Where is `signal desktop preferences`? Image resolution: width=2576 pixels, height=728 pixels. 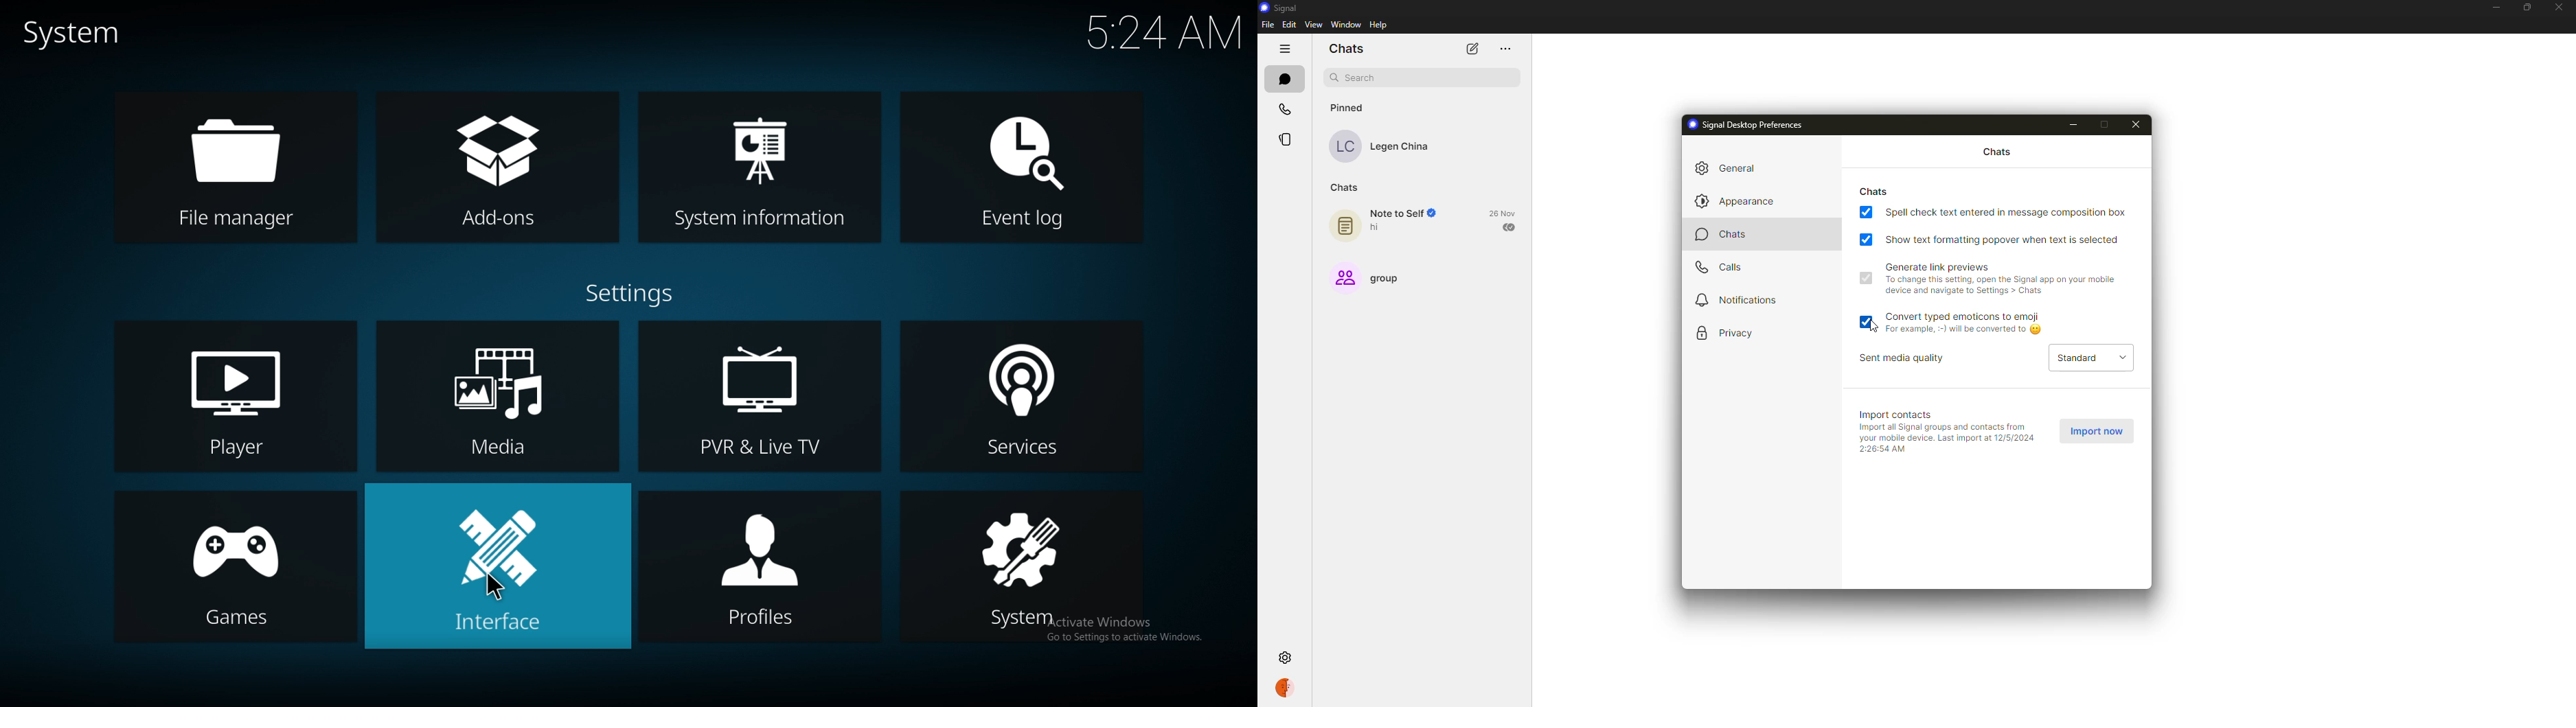 signal desktop preferences is located at coordinates (1754, 124).